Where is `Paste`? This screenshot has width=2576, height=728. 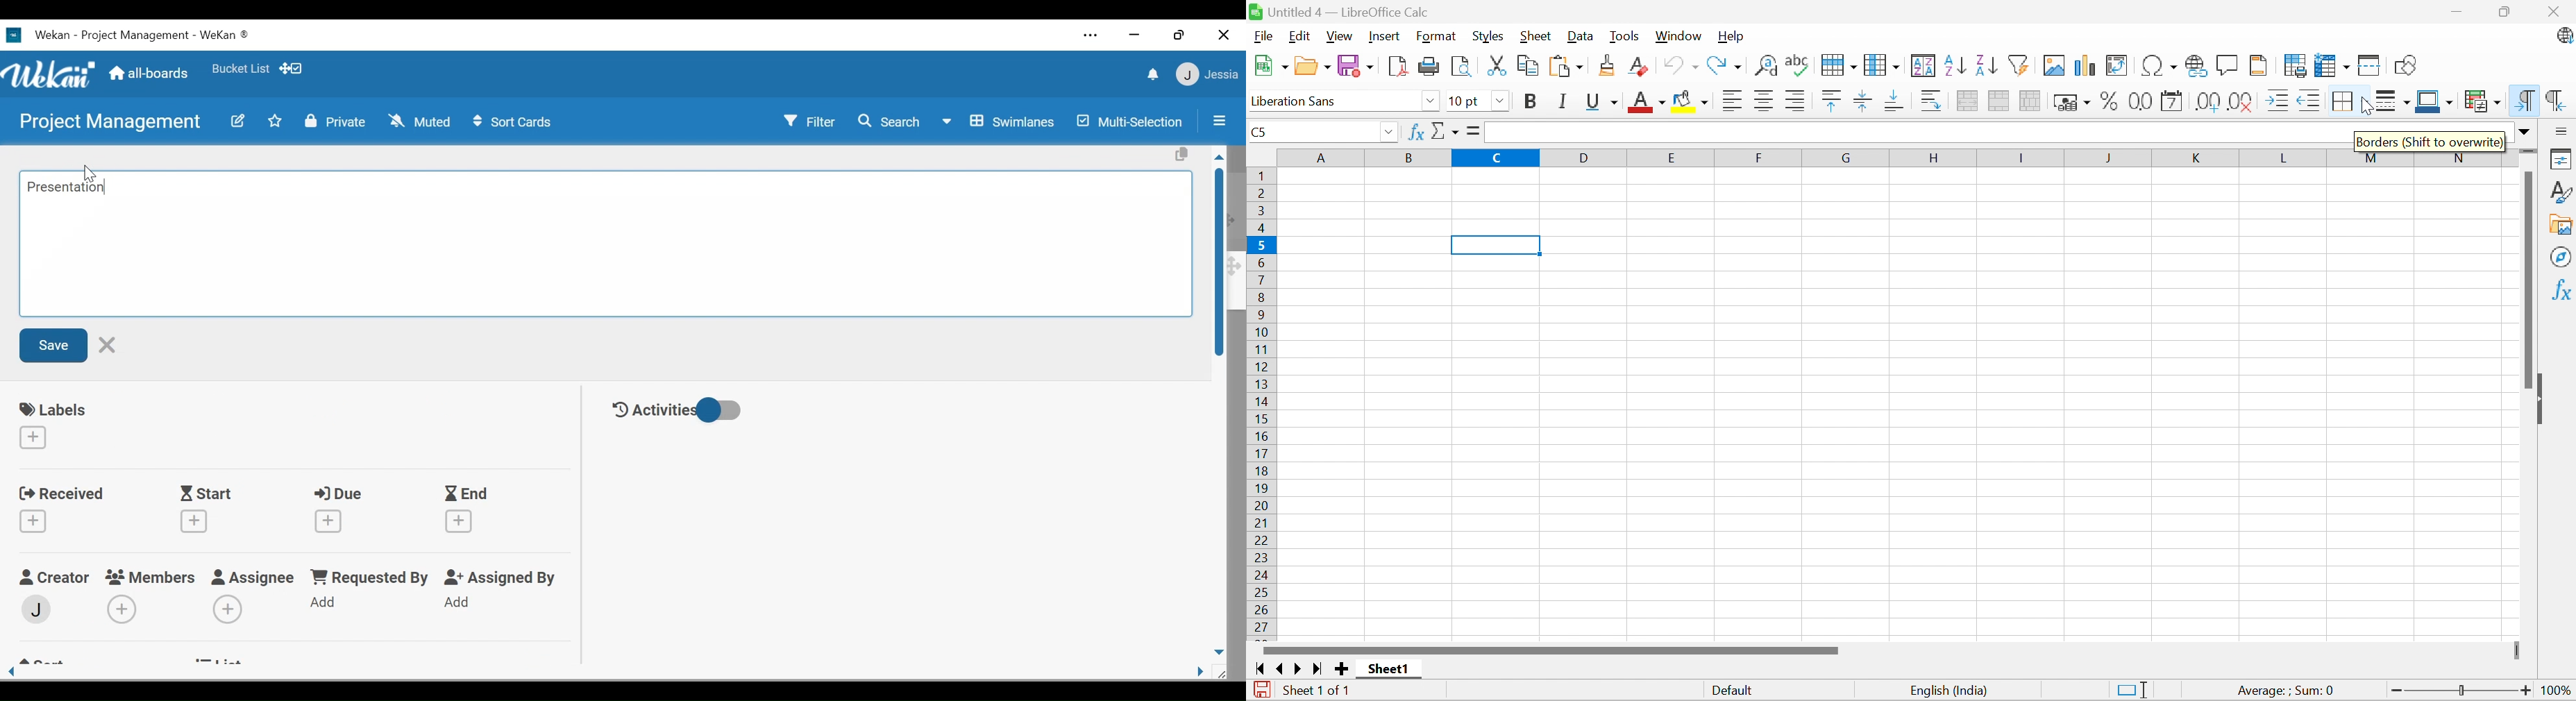 Paste is located at coordinates (1569, 67).